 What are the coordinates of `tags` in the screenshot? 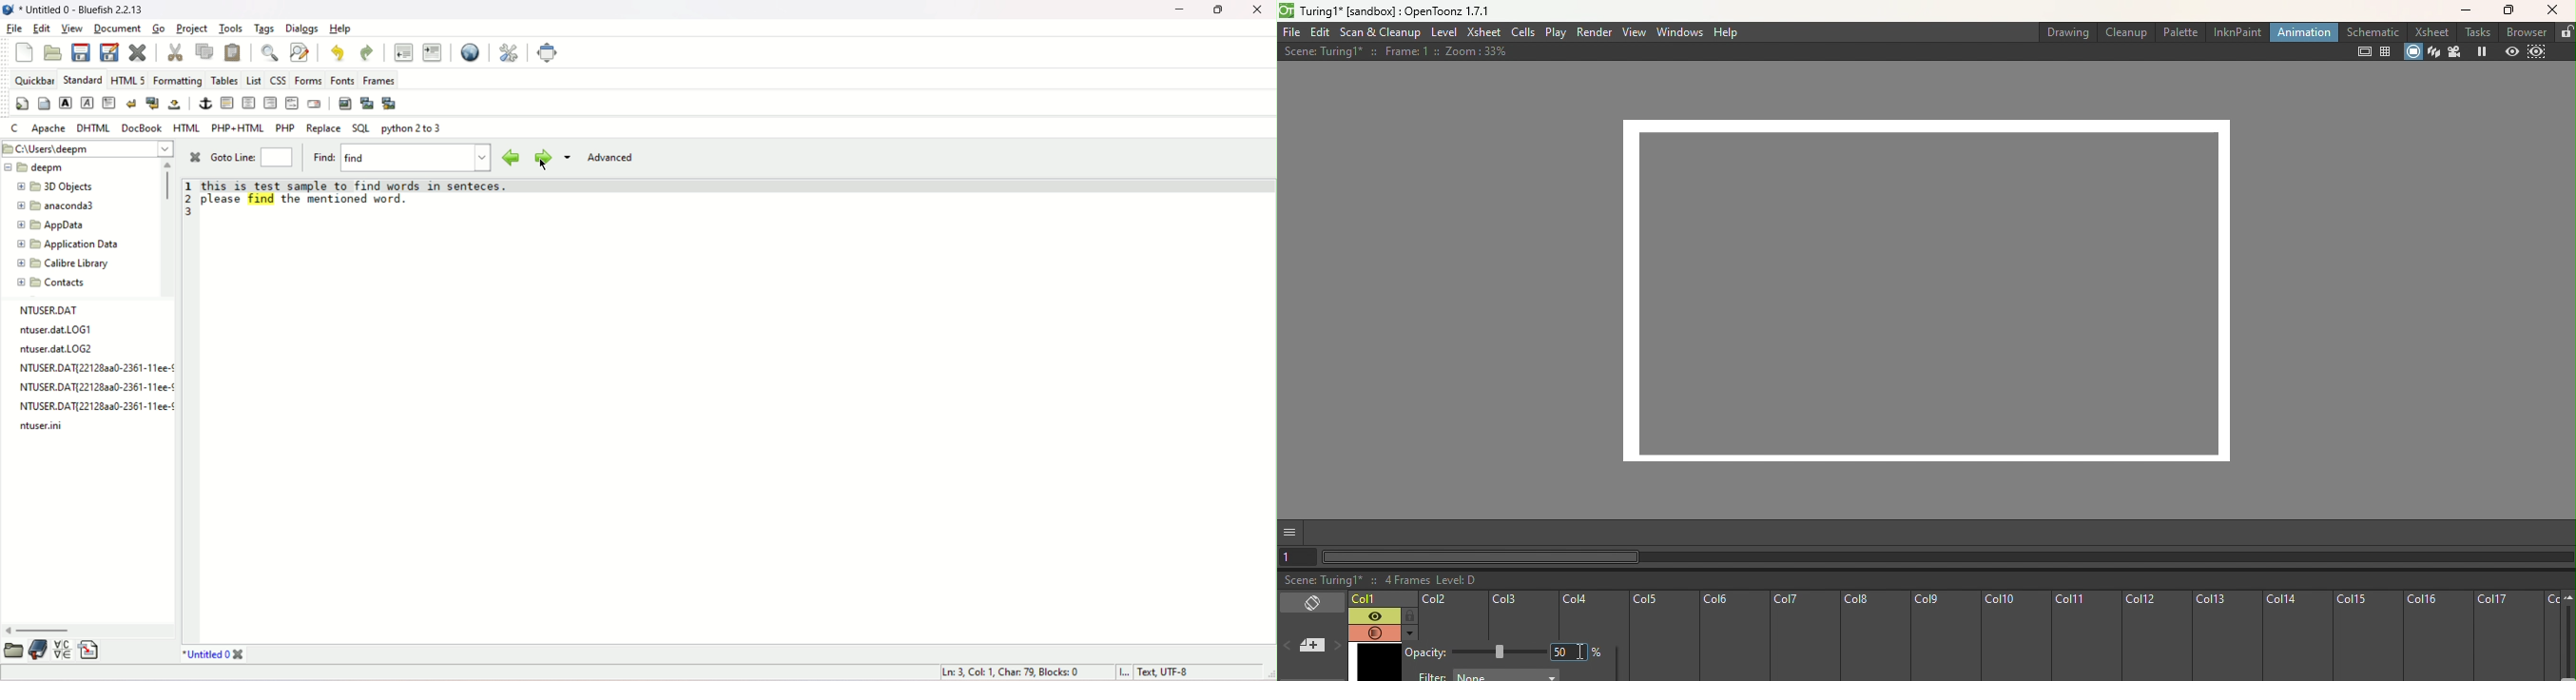 It's located at (265, 27).